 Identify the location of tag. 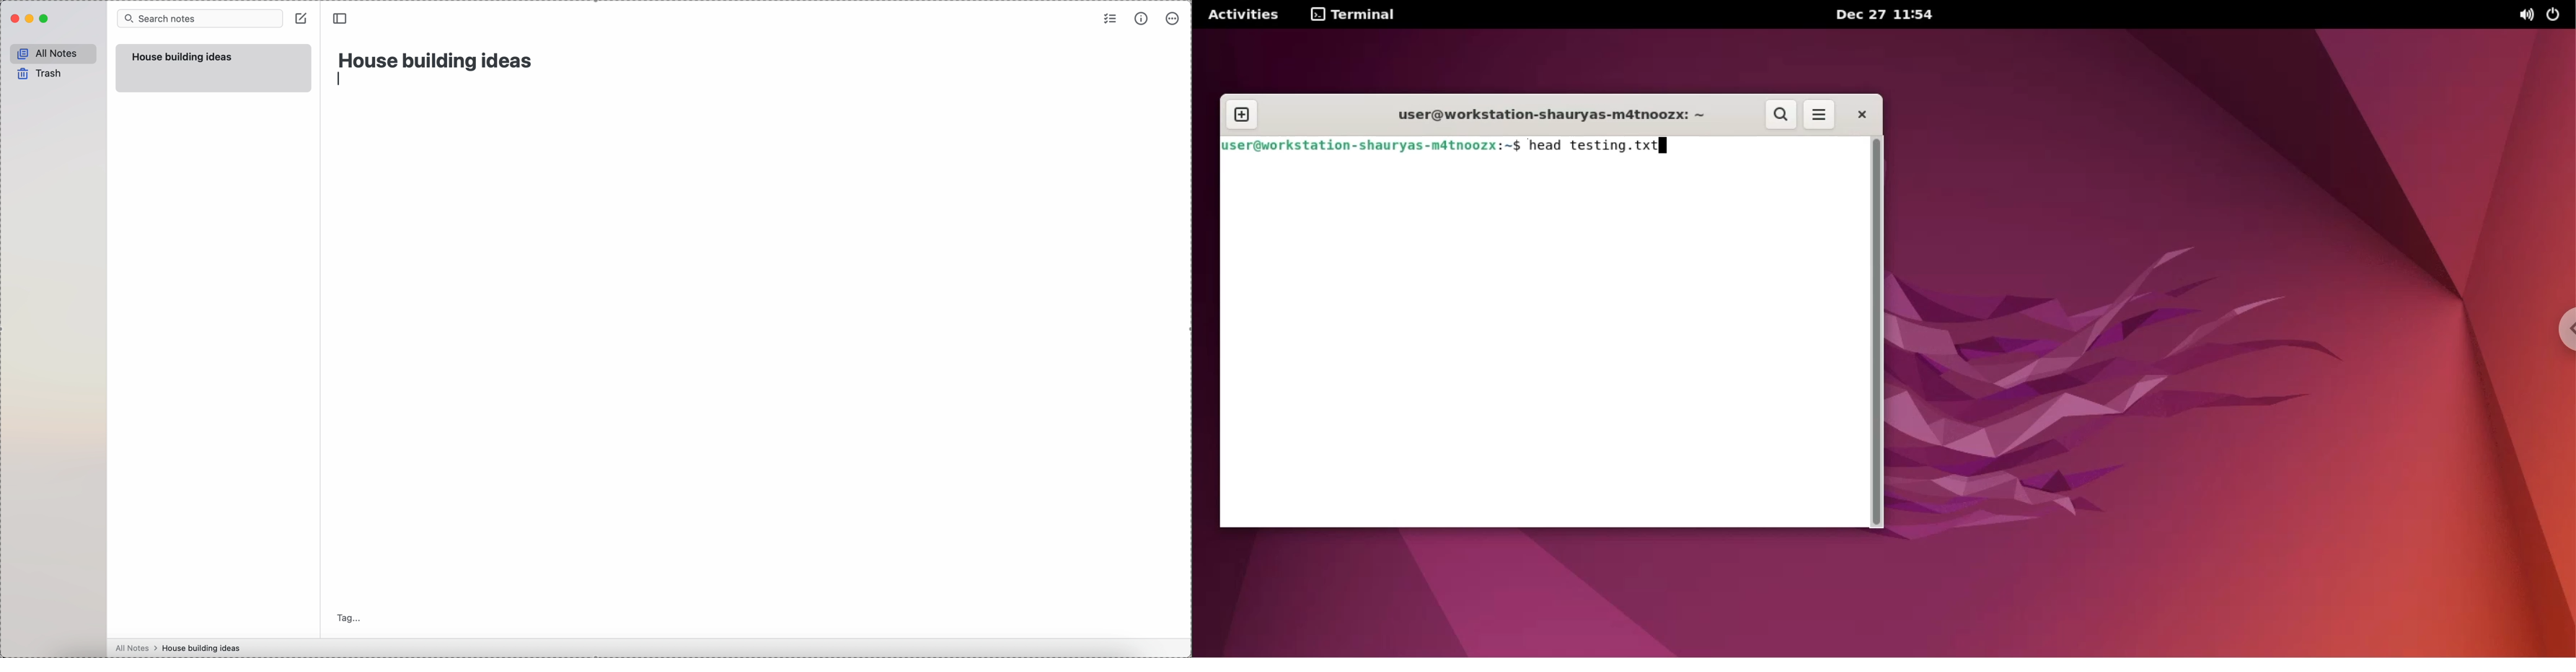
(350, 617).